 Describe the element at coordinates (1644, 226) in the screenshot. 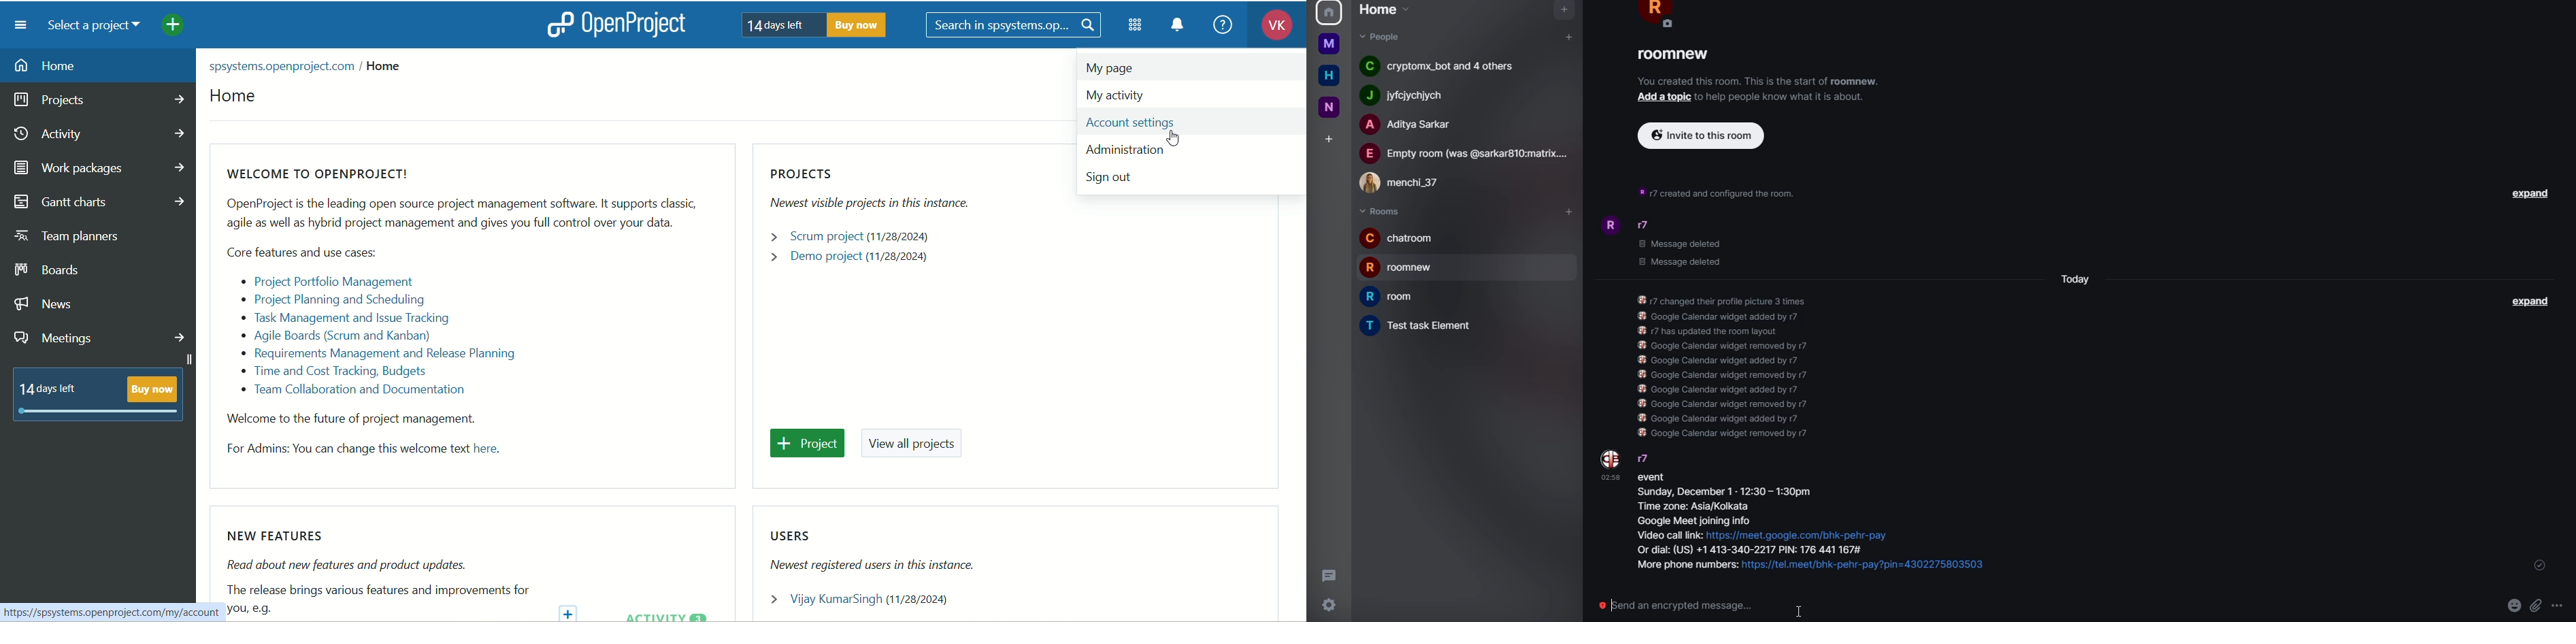

I see `people` at that location.